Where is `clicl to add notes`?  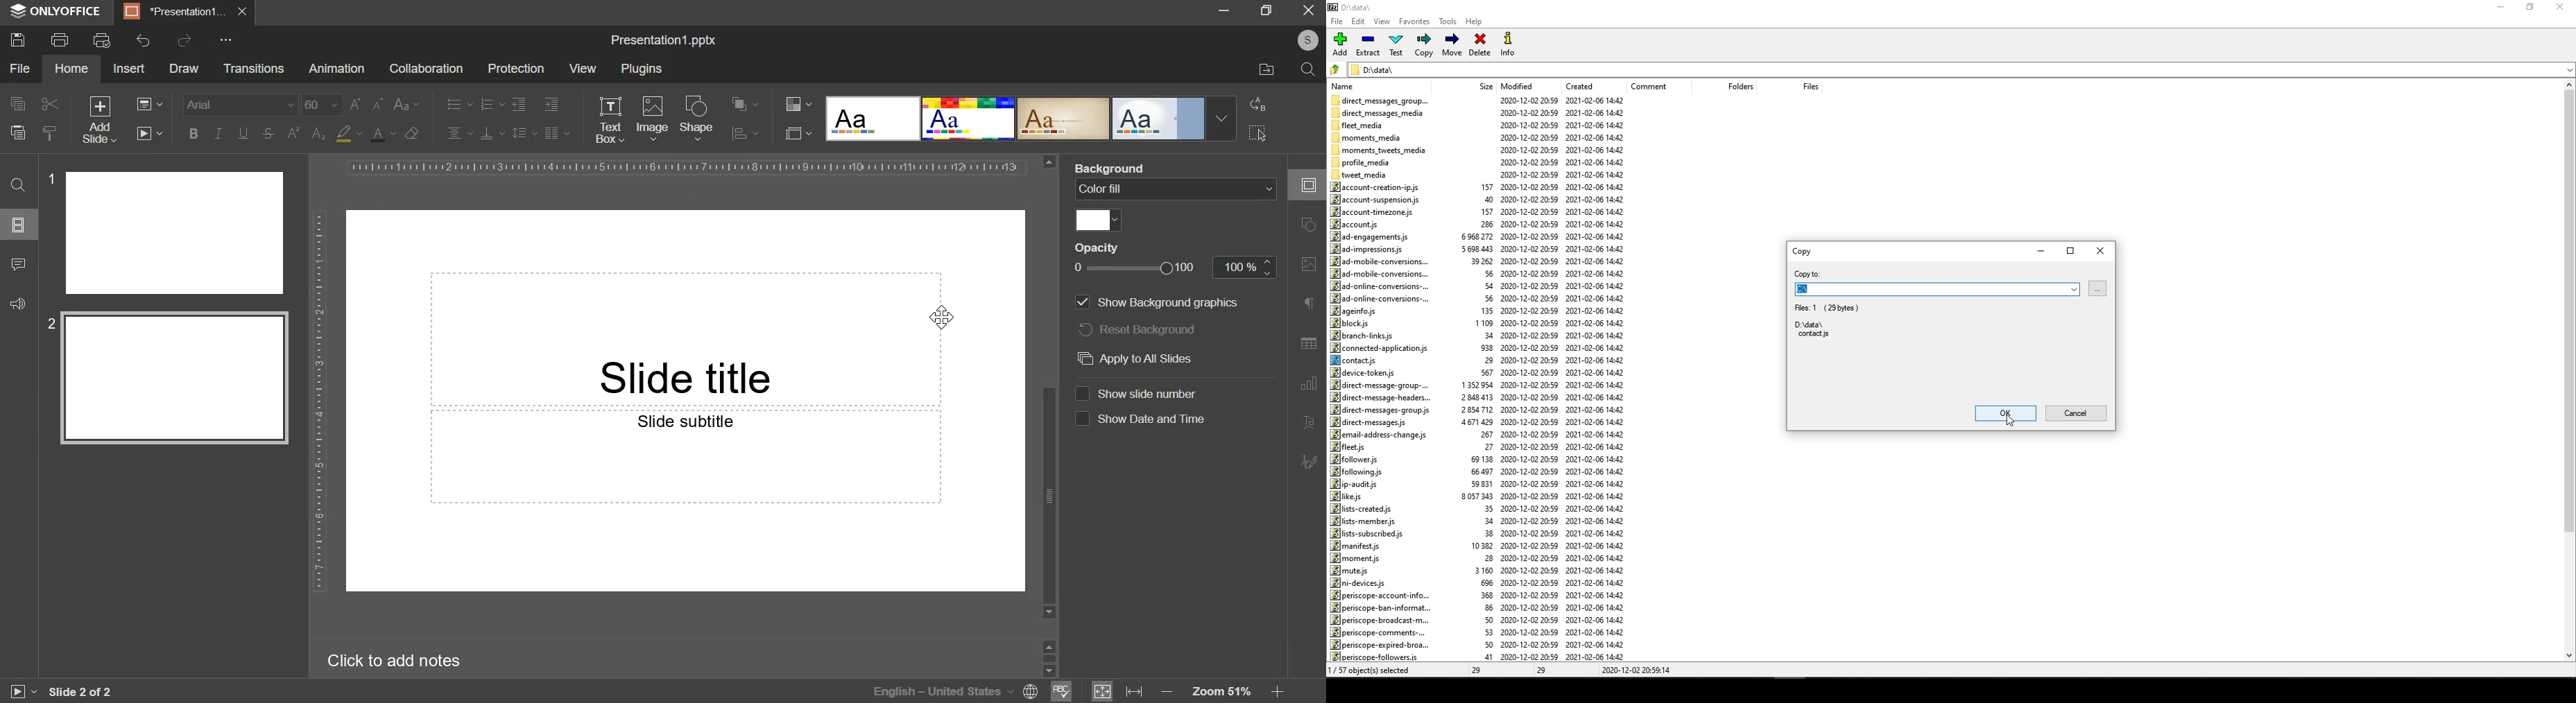
clicl to add notes is located at coordinates (404, 660).